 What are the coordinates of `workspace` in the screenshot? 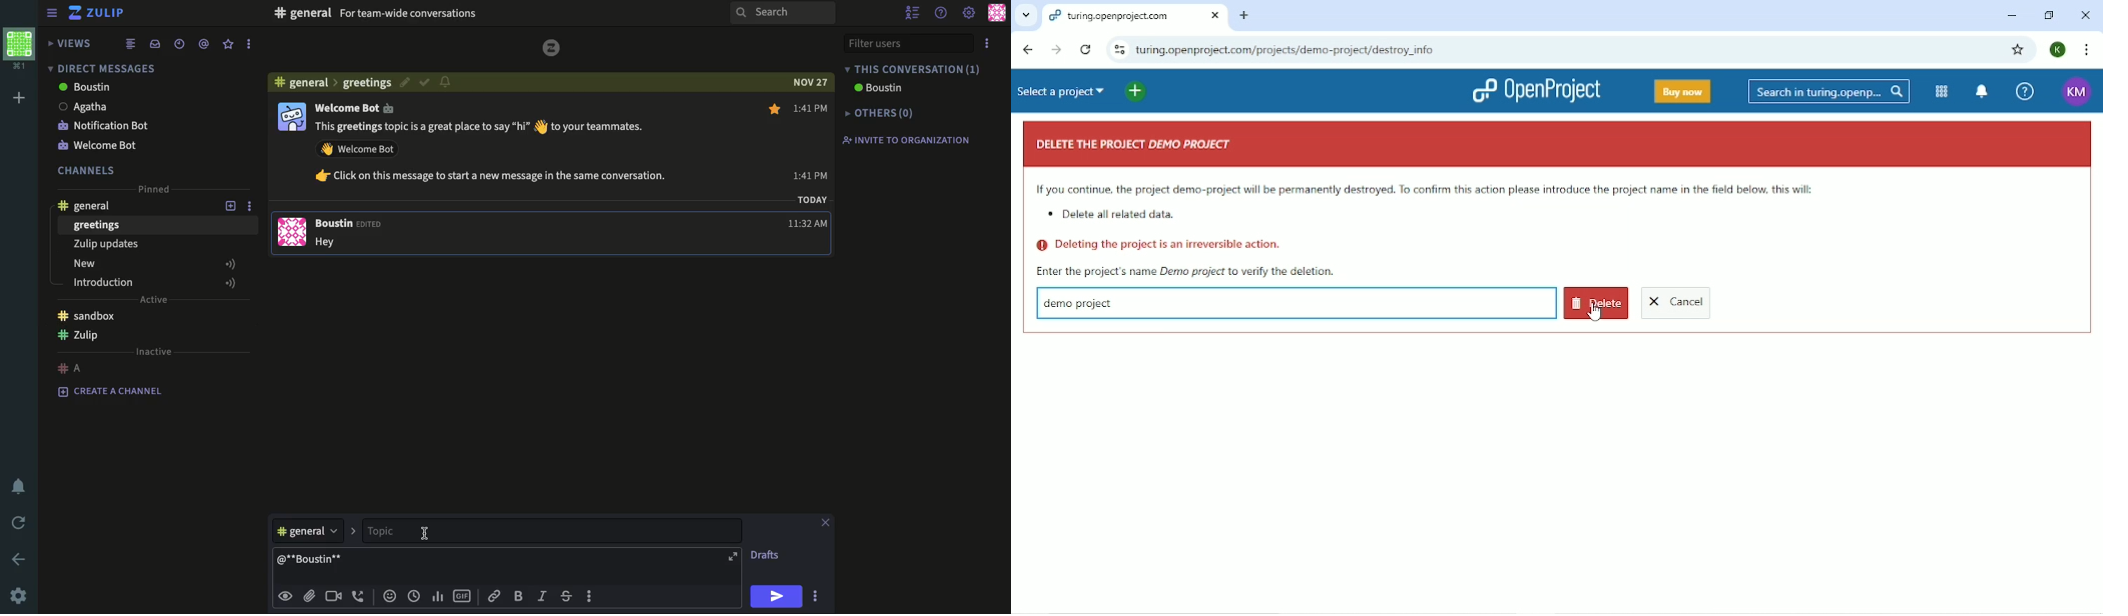 It's located at (22, 48).